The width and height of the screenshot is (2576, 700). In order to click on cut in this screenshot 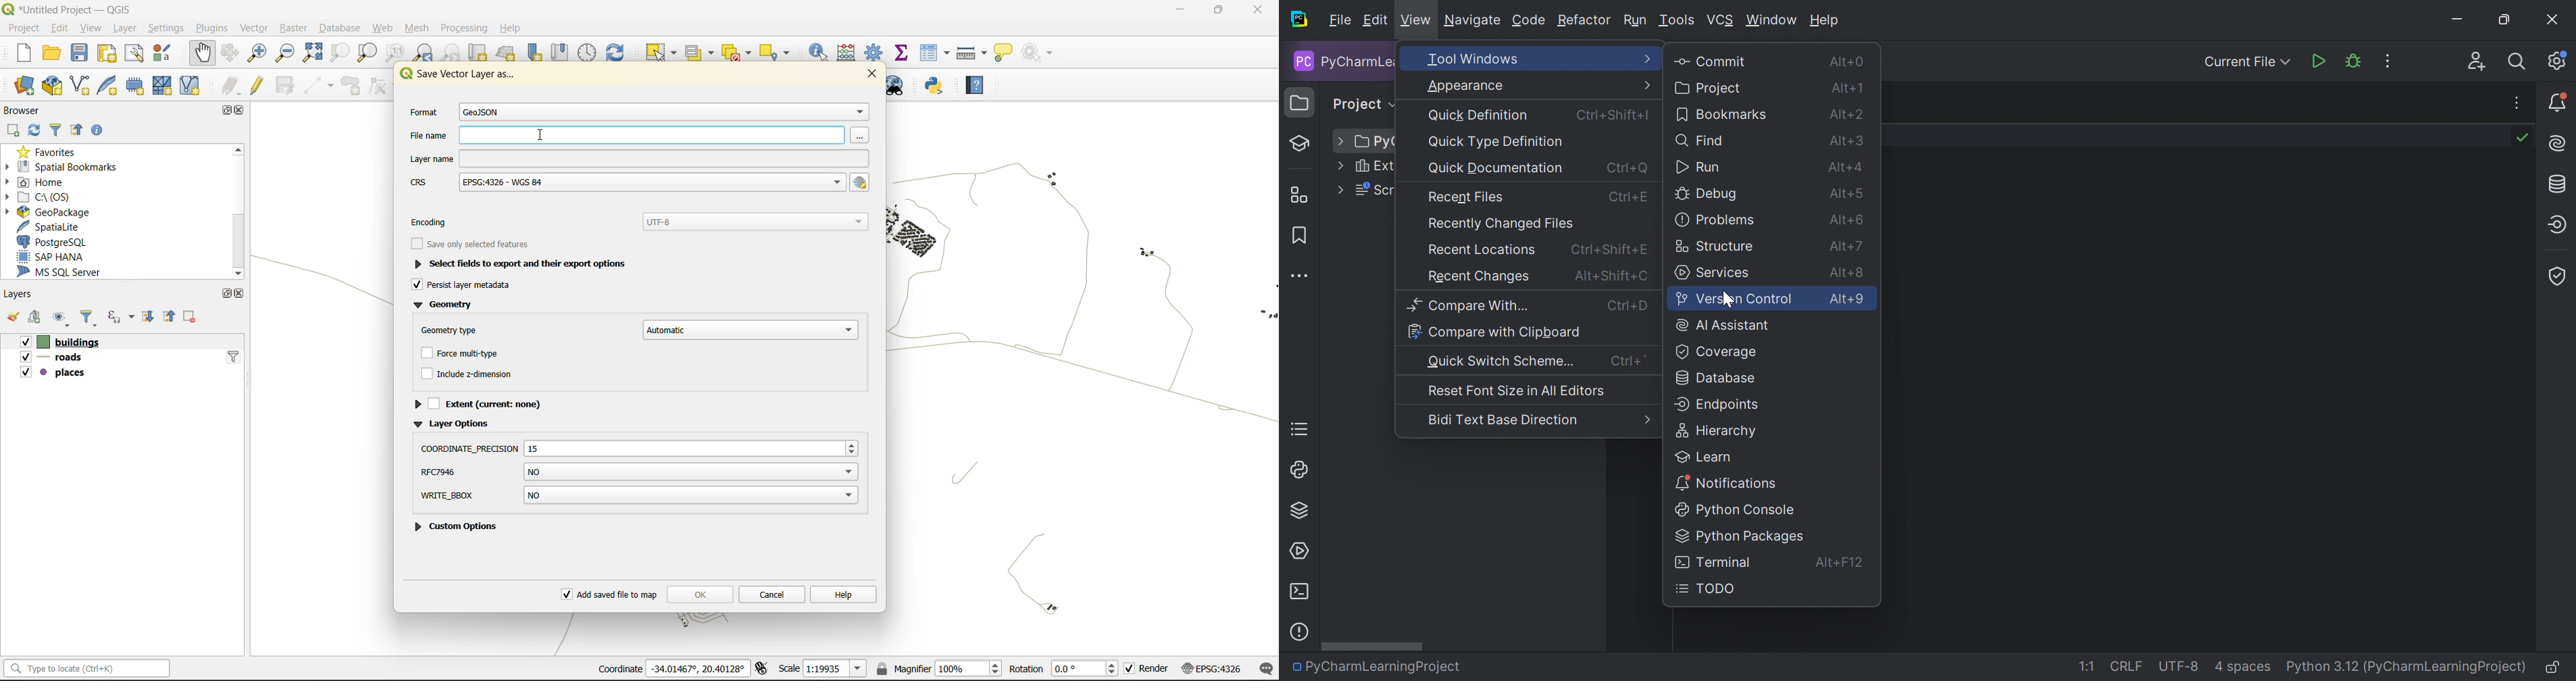, I will do `click(479, 52)`.